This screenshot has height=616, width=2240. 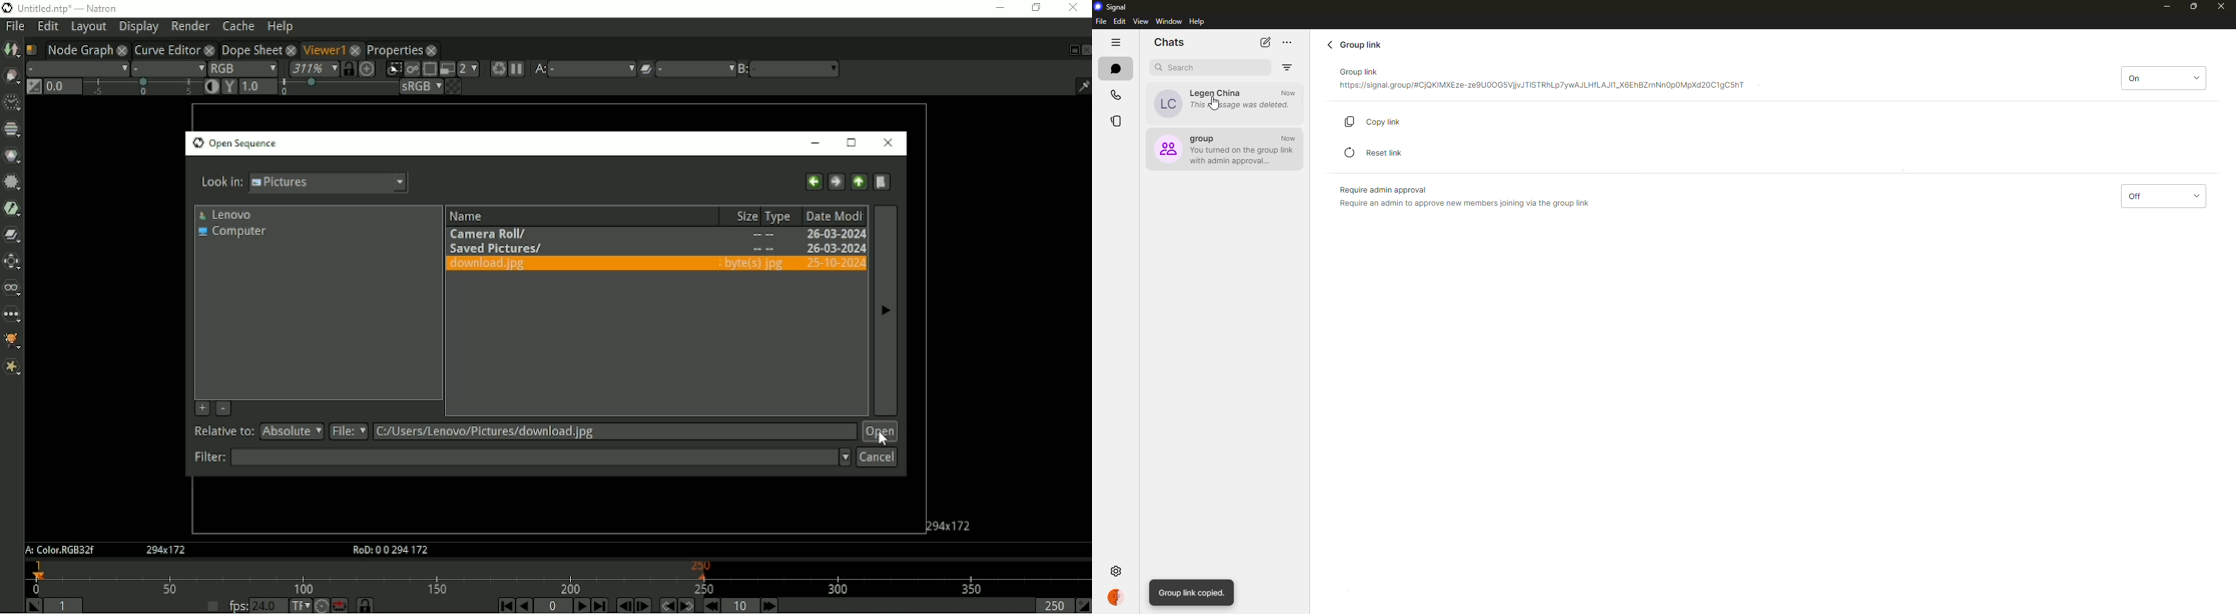 I want to click on Render image, so click(x=411, y=69).